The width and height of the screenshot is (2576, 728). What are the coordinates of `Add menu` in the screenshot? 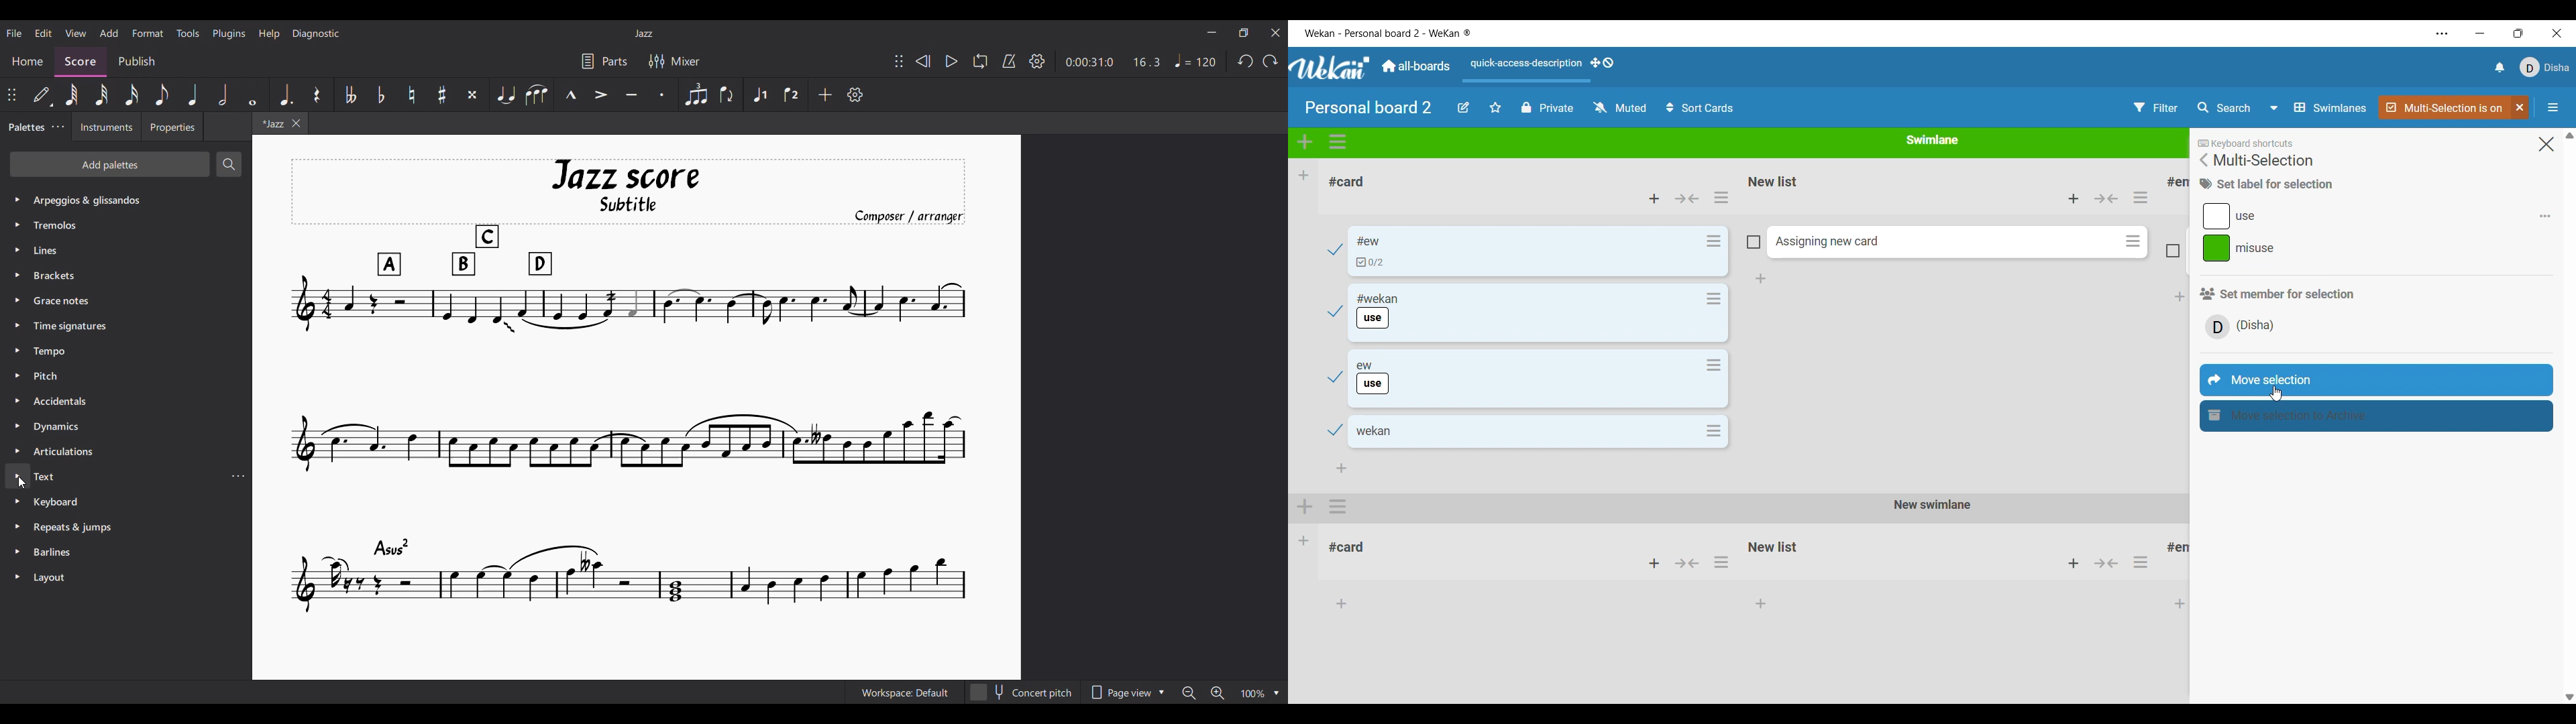 It's located at (109, 33).